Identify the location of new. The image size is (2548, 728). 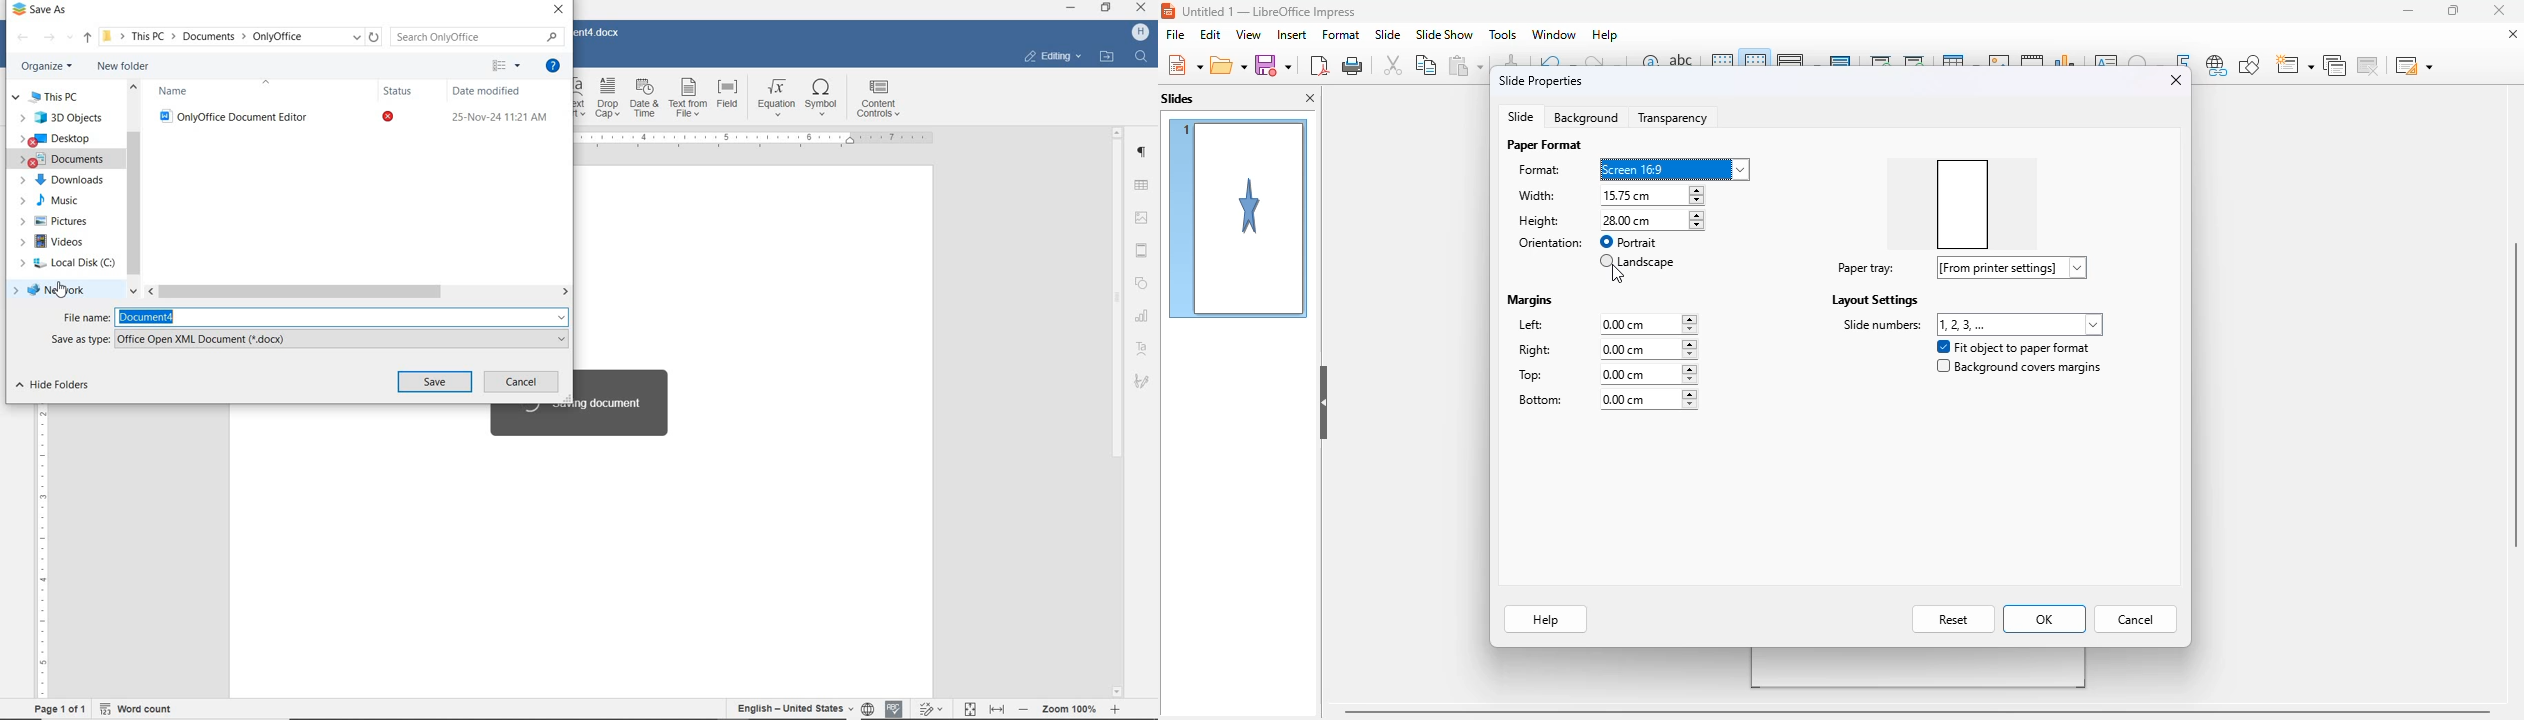
(1184, 65).